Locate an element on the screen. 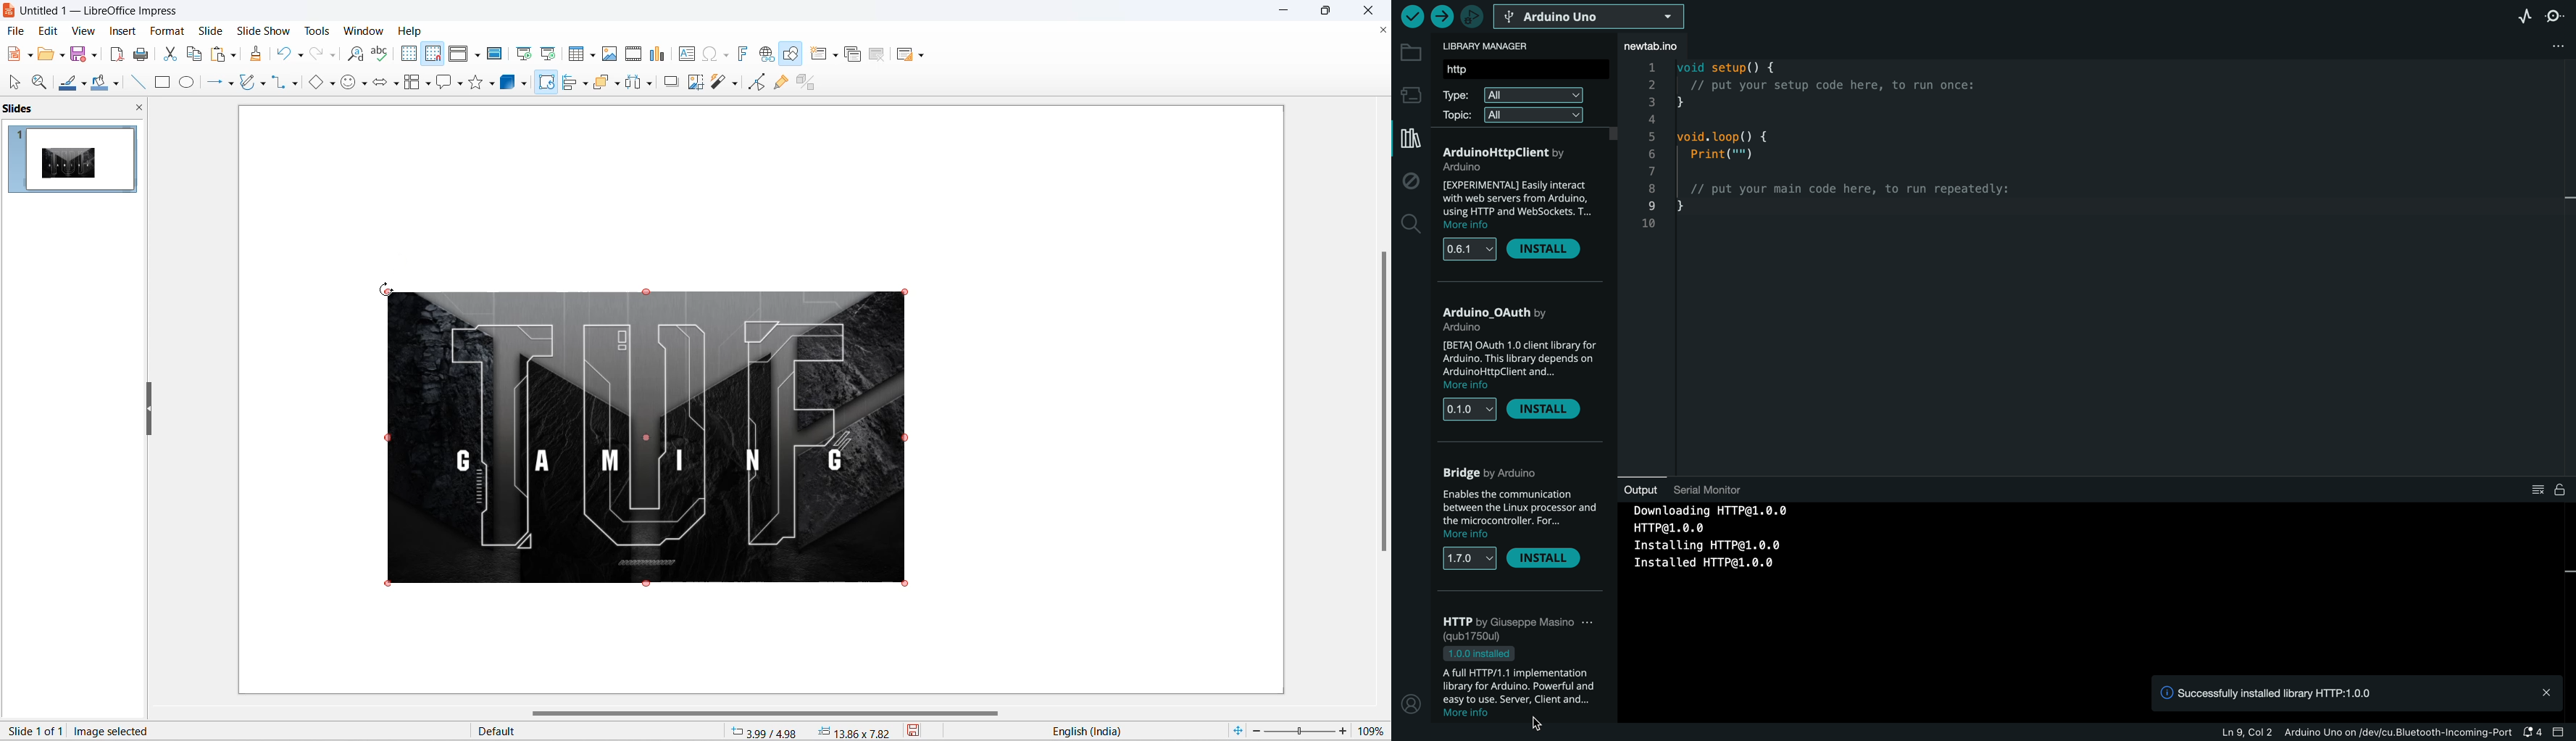 Image resolution: width=2576 pixels, height=756 pixels. install is located at coordinates (1548, 562).